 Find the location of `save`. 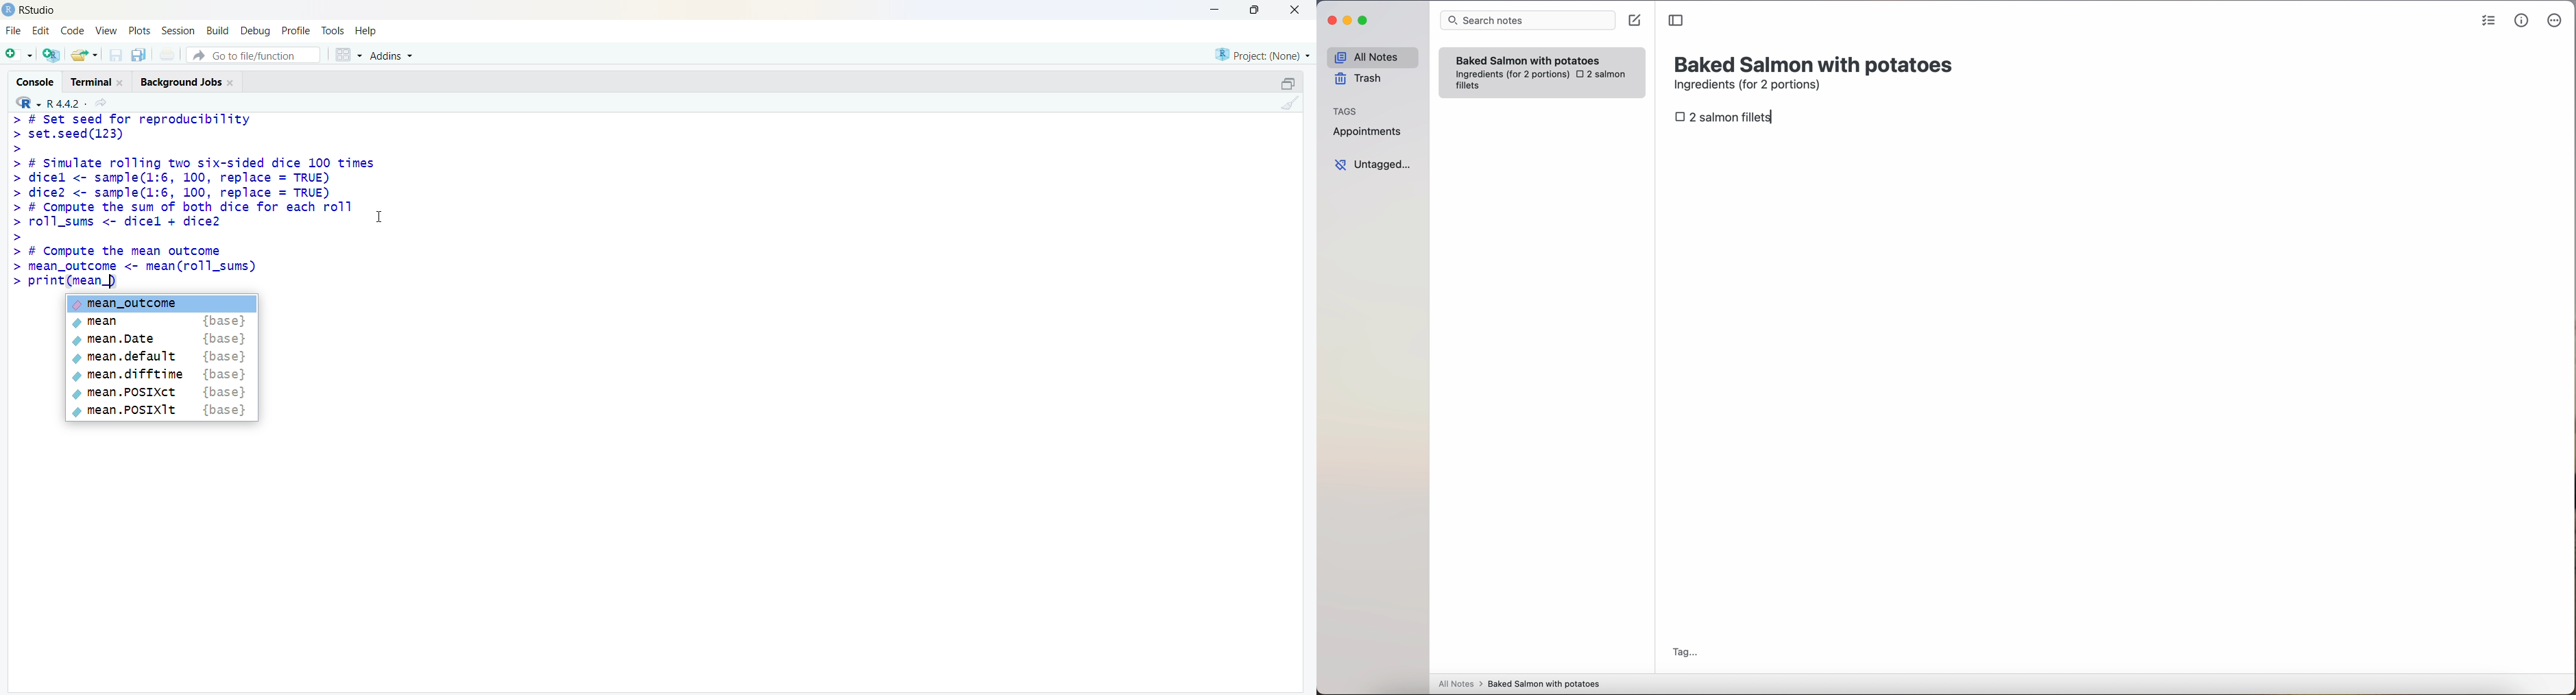

save is located at coordinates (115, 55).